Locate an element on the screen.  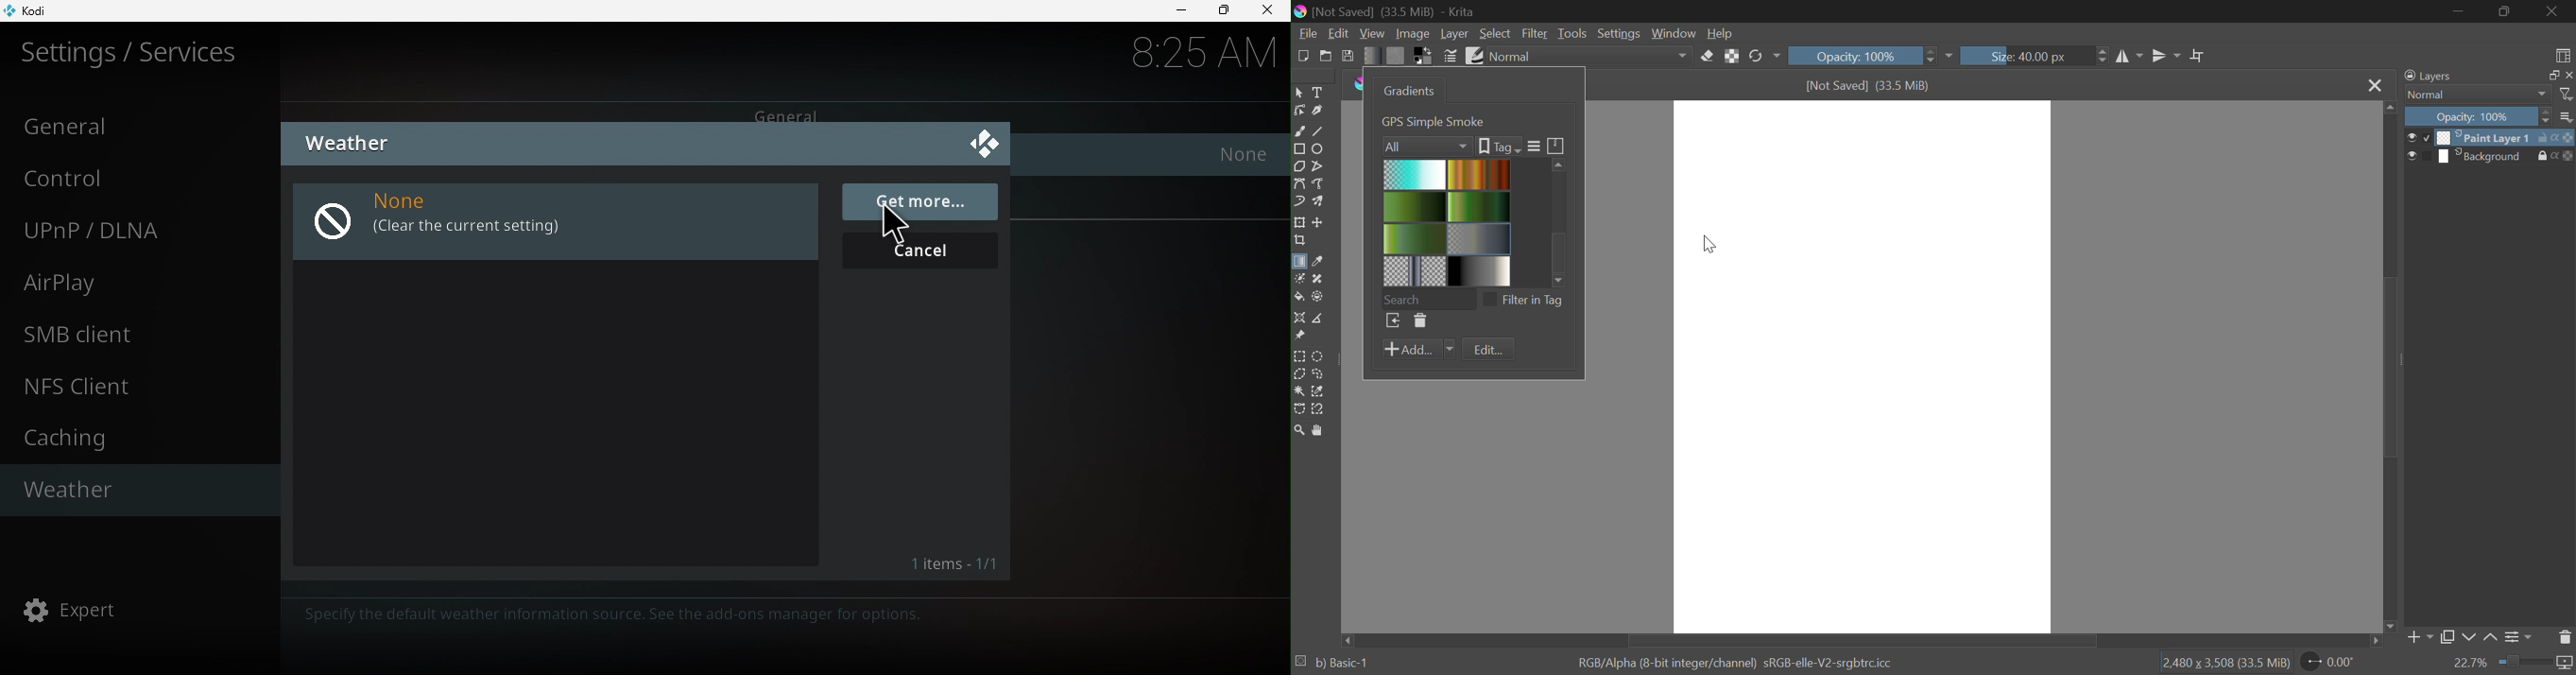
Weather is located at coordinates (133, 489).